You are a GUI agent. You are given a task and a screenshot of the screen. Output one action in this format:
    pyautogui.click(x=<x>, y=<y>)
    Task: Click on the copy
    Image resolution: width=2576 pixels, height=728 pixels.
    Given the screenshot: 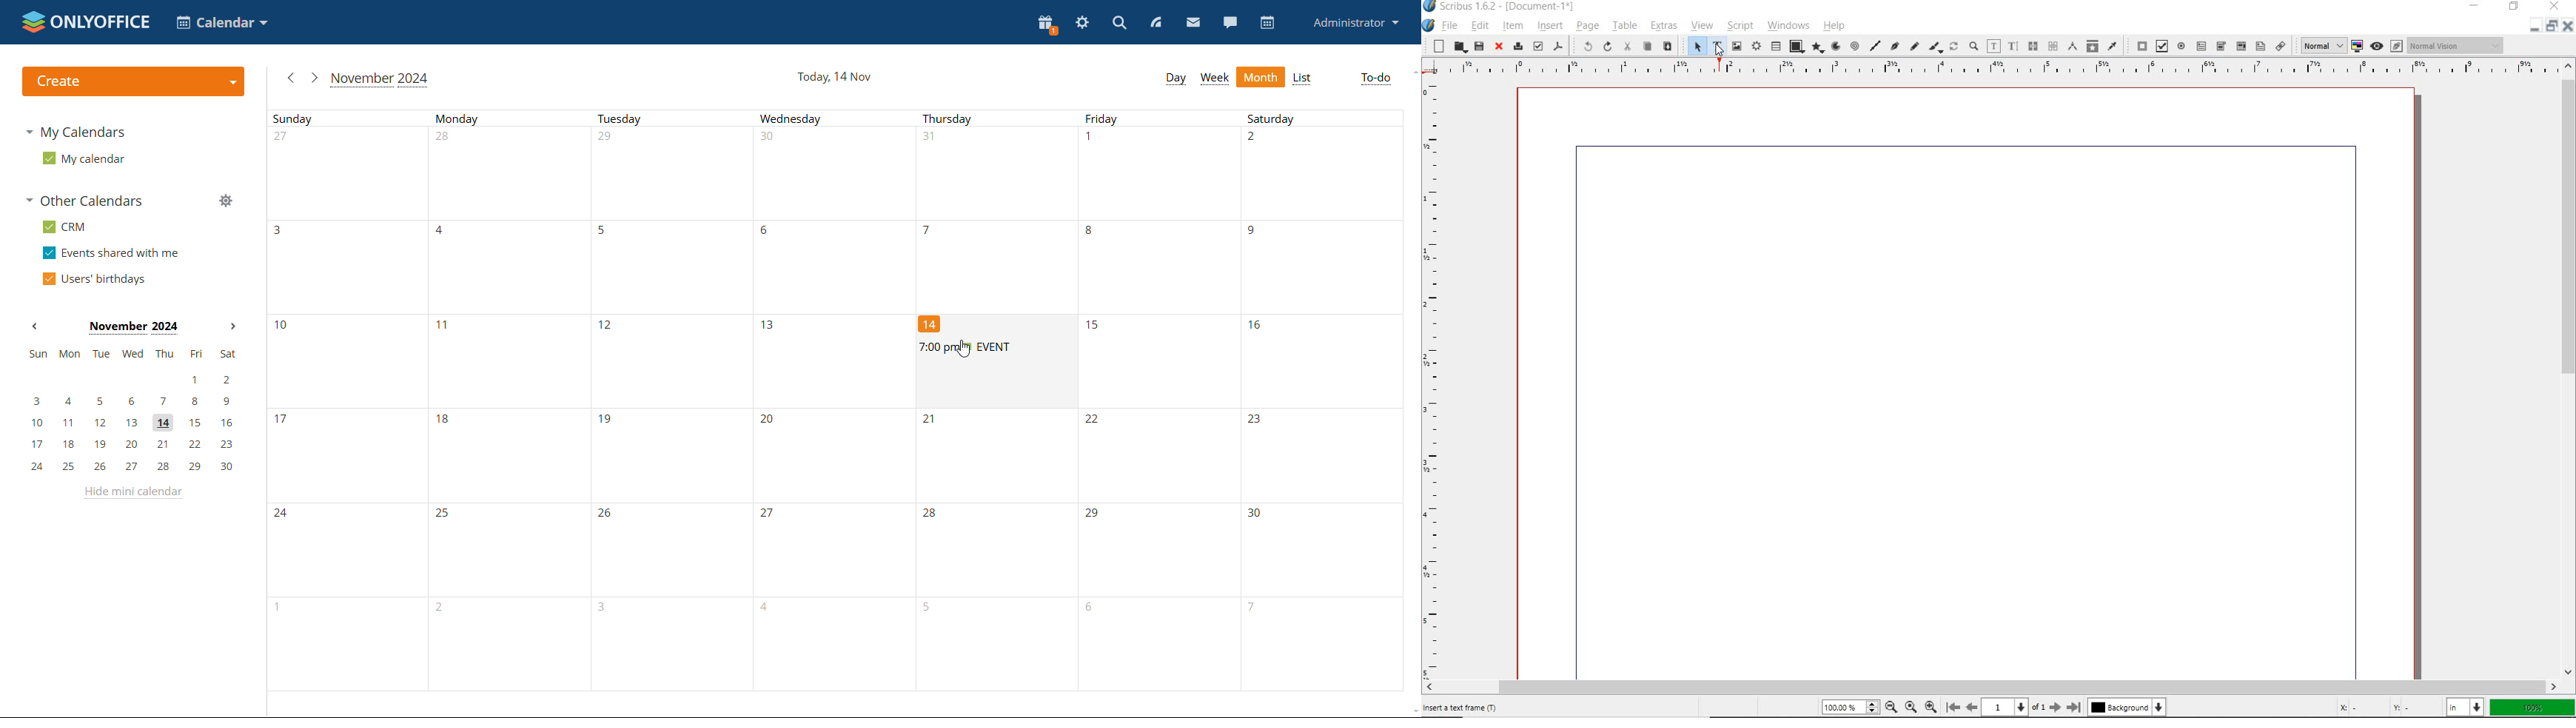 What is the action you would take?
    pyautogui.click(x=1648, y=47)
    